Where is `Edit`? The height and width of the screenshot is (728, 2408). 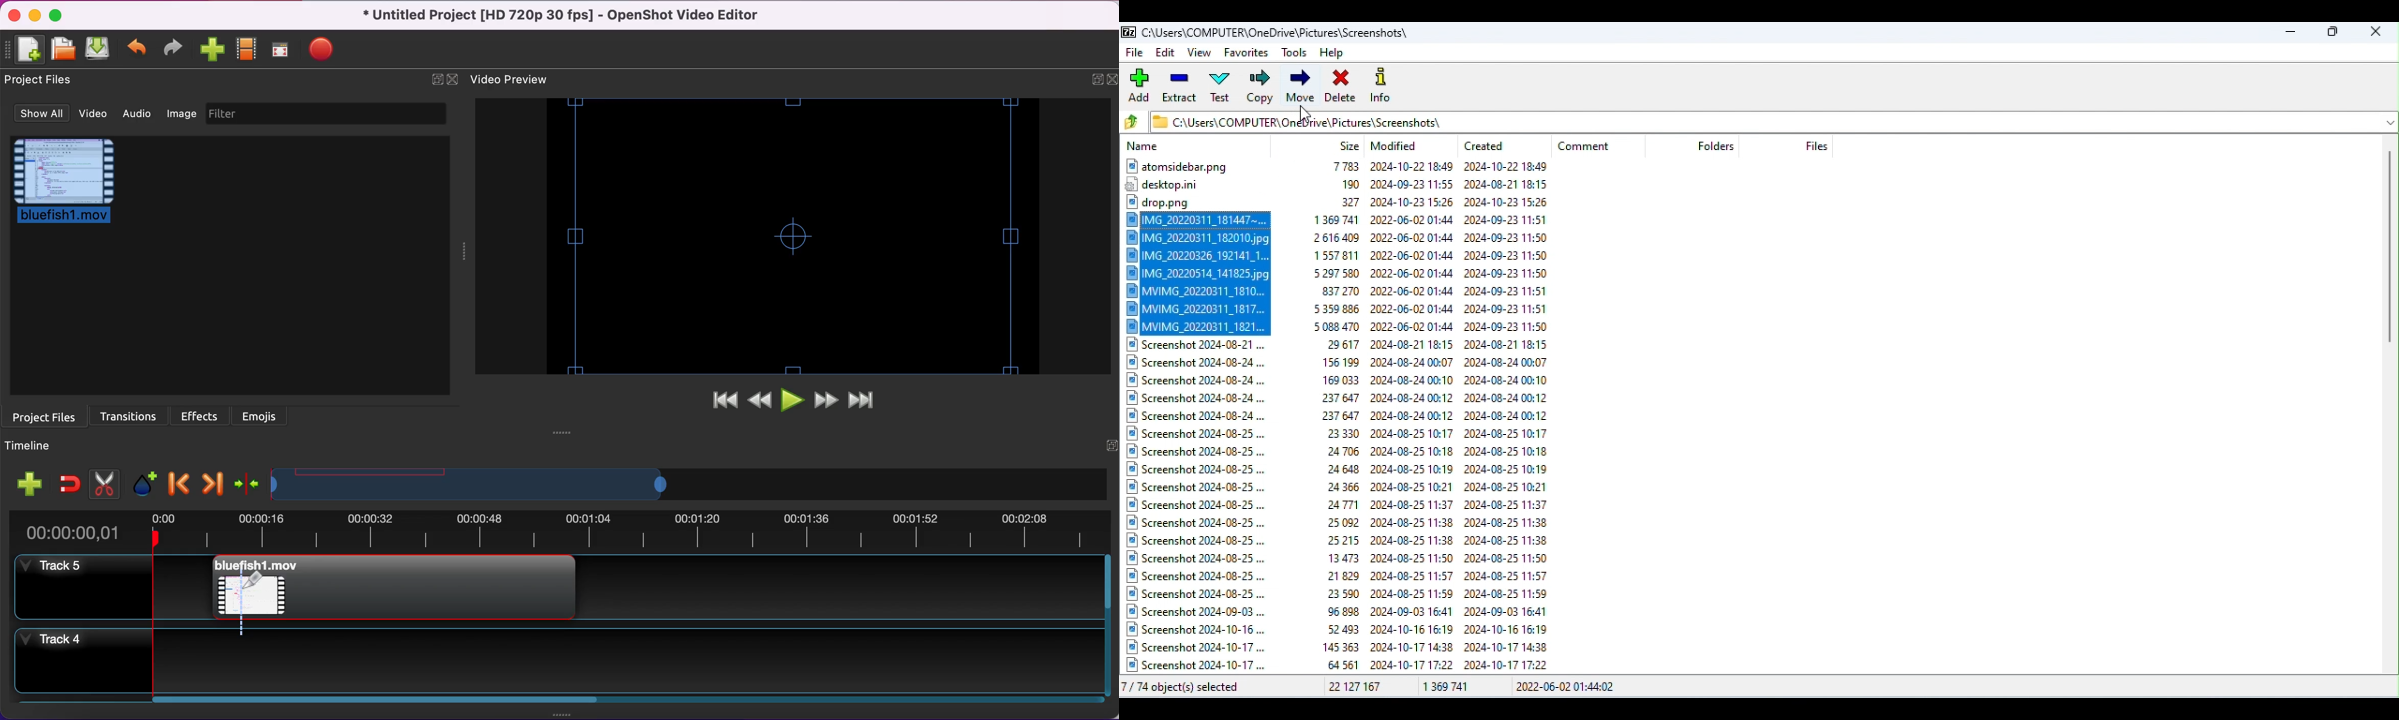
Edit is located at coordinates (1167, 55).